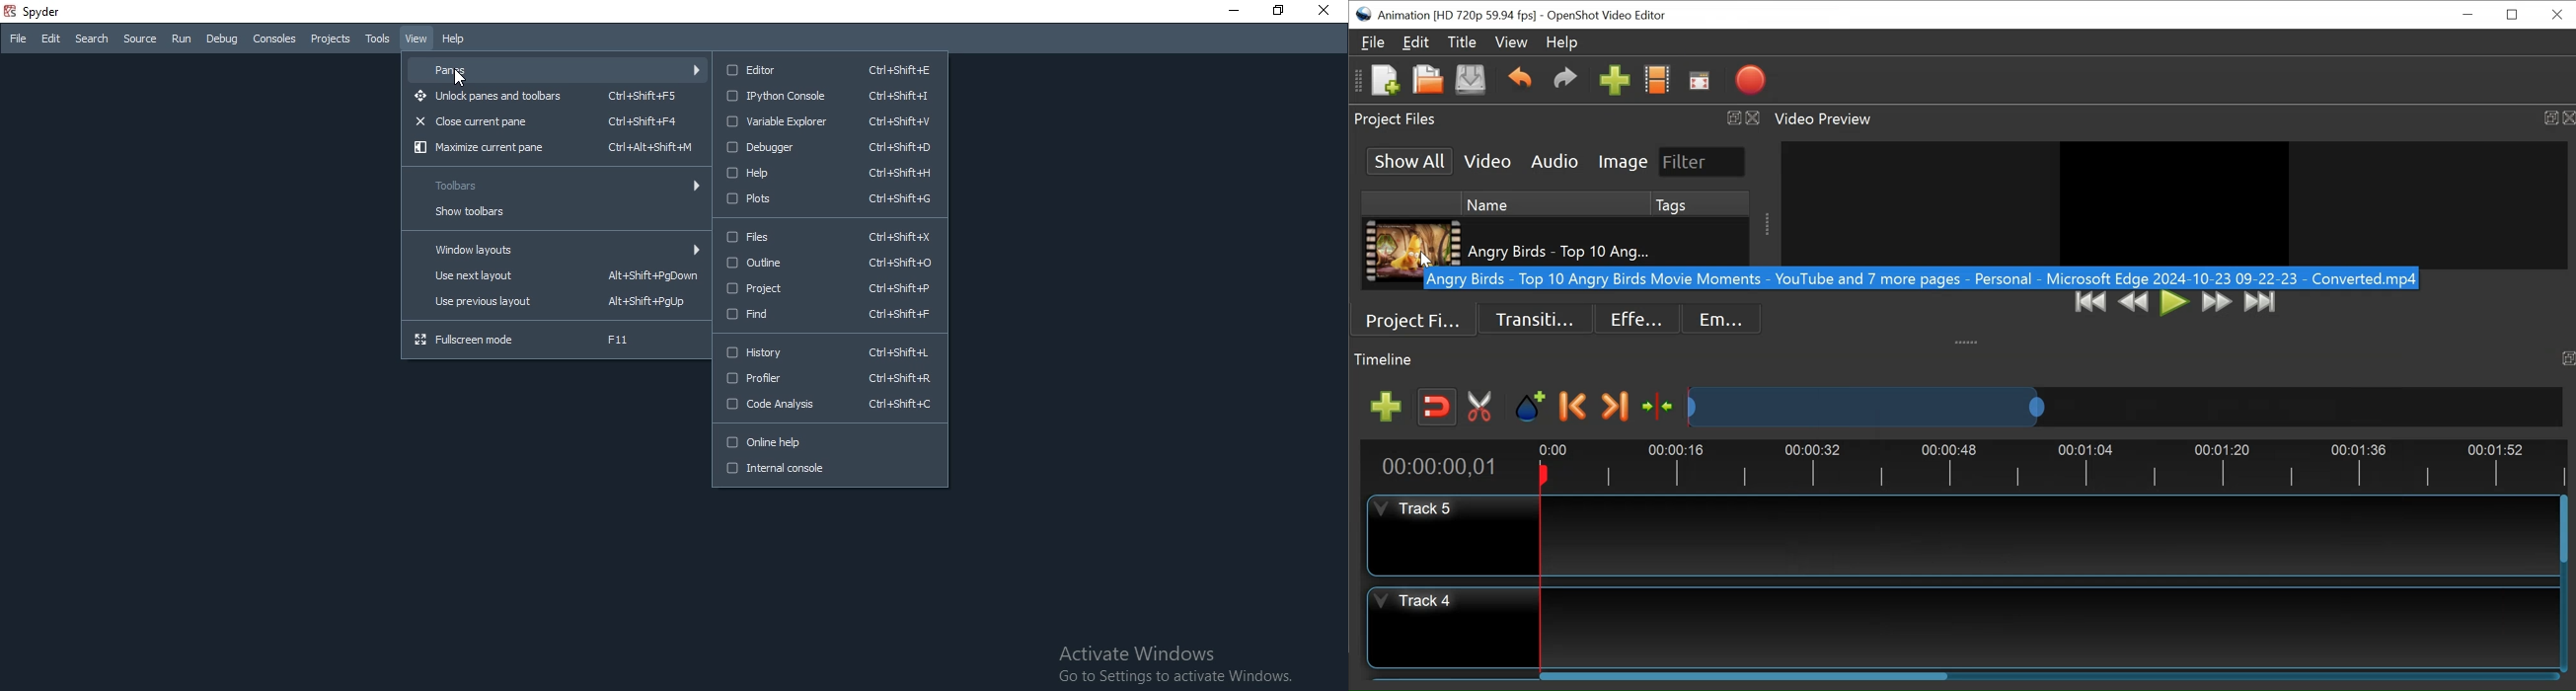 The width and height of the screenshot is (2576, 700). Describe the element at coordinates (1767, 223) in the screenshot. I see `Drag handlke` at that location.